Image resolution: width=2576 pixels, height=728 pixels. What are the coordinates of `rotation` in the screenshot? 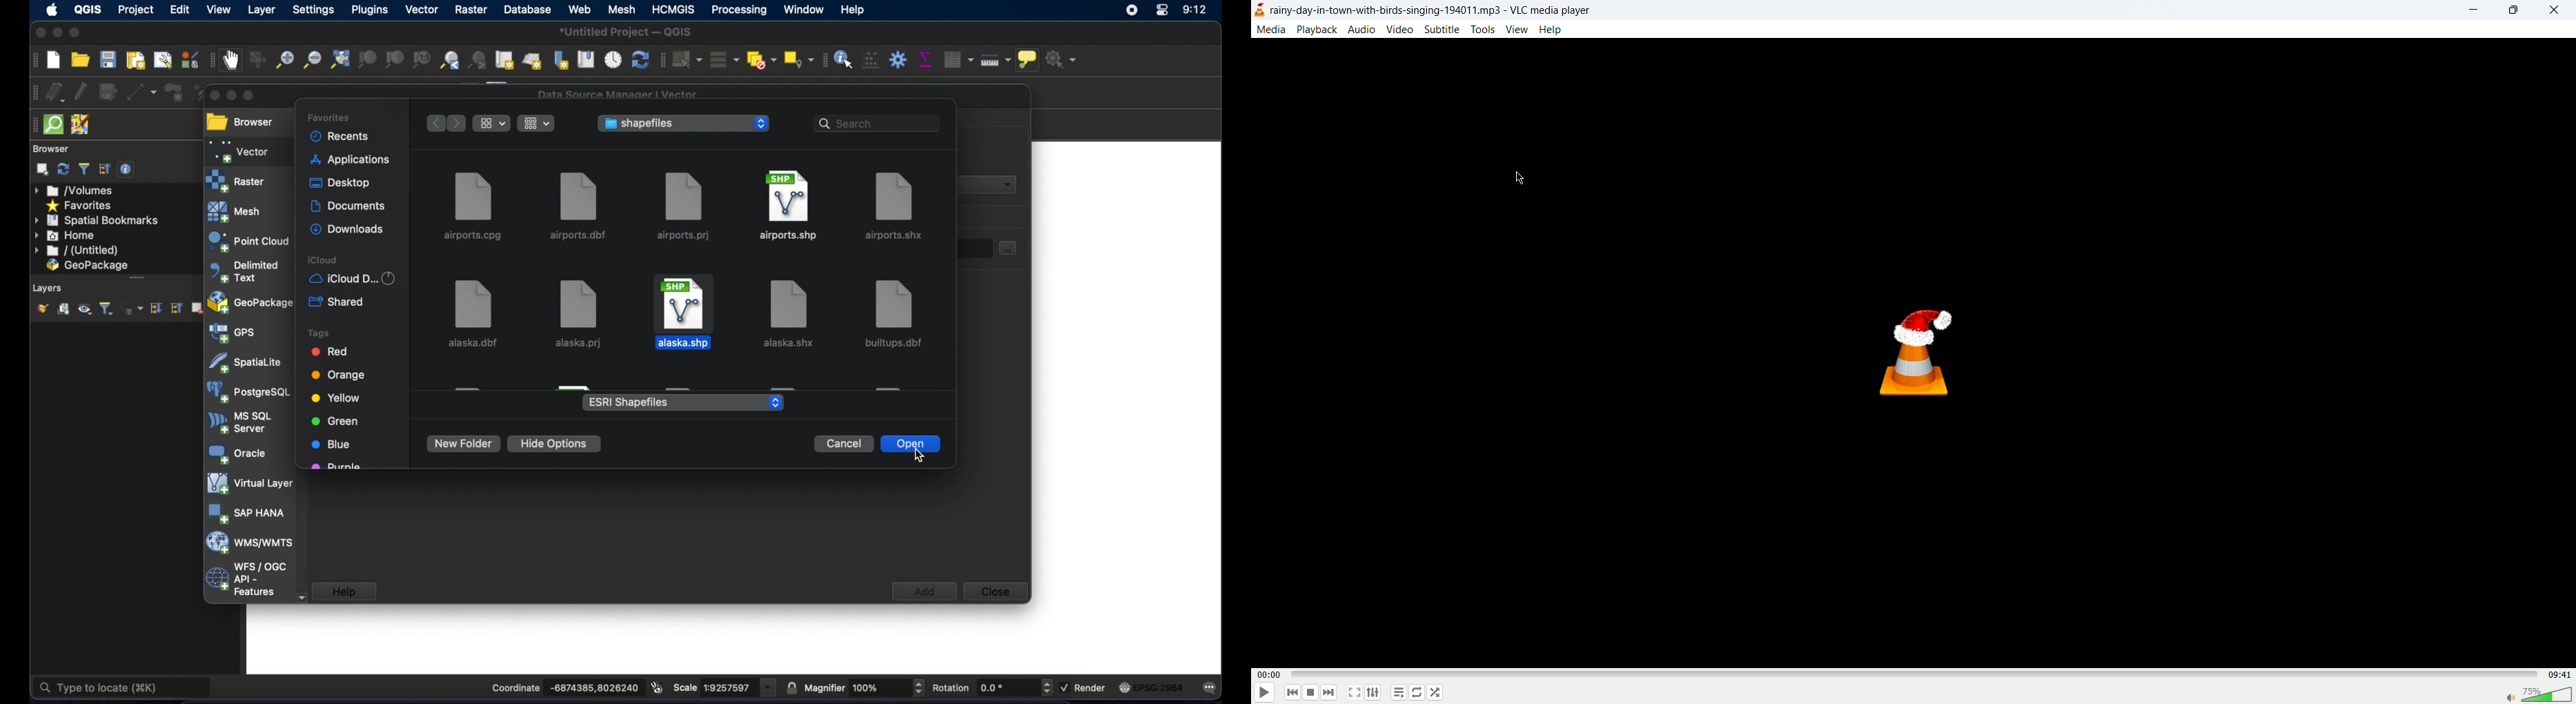 It's located at (993, 688).